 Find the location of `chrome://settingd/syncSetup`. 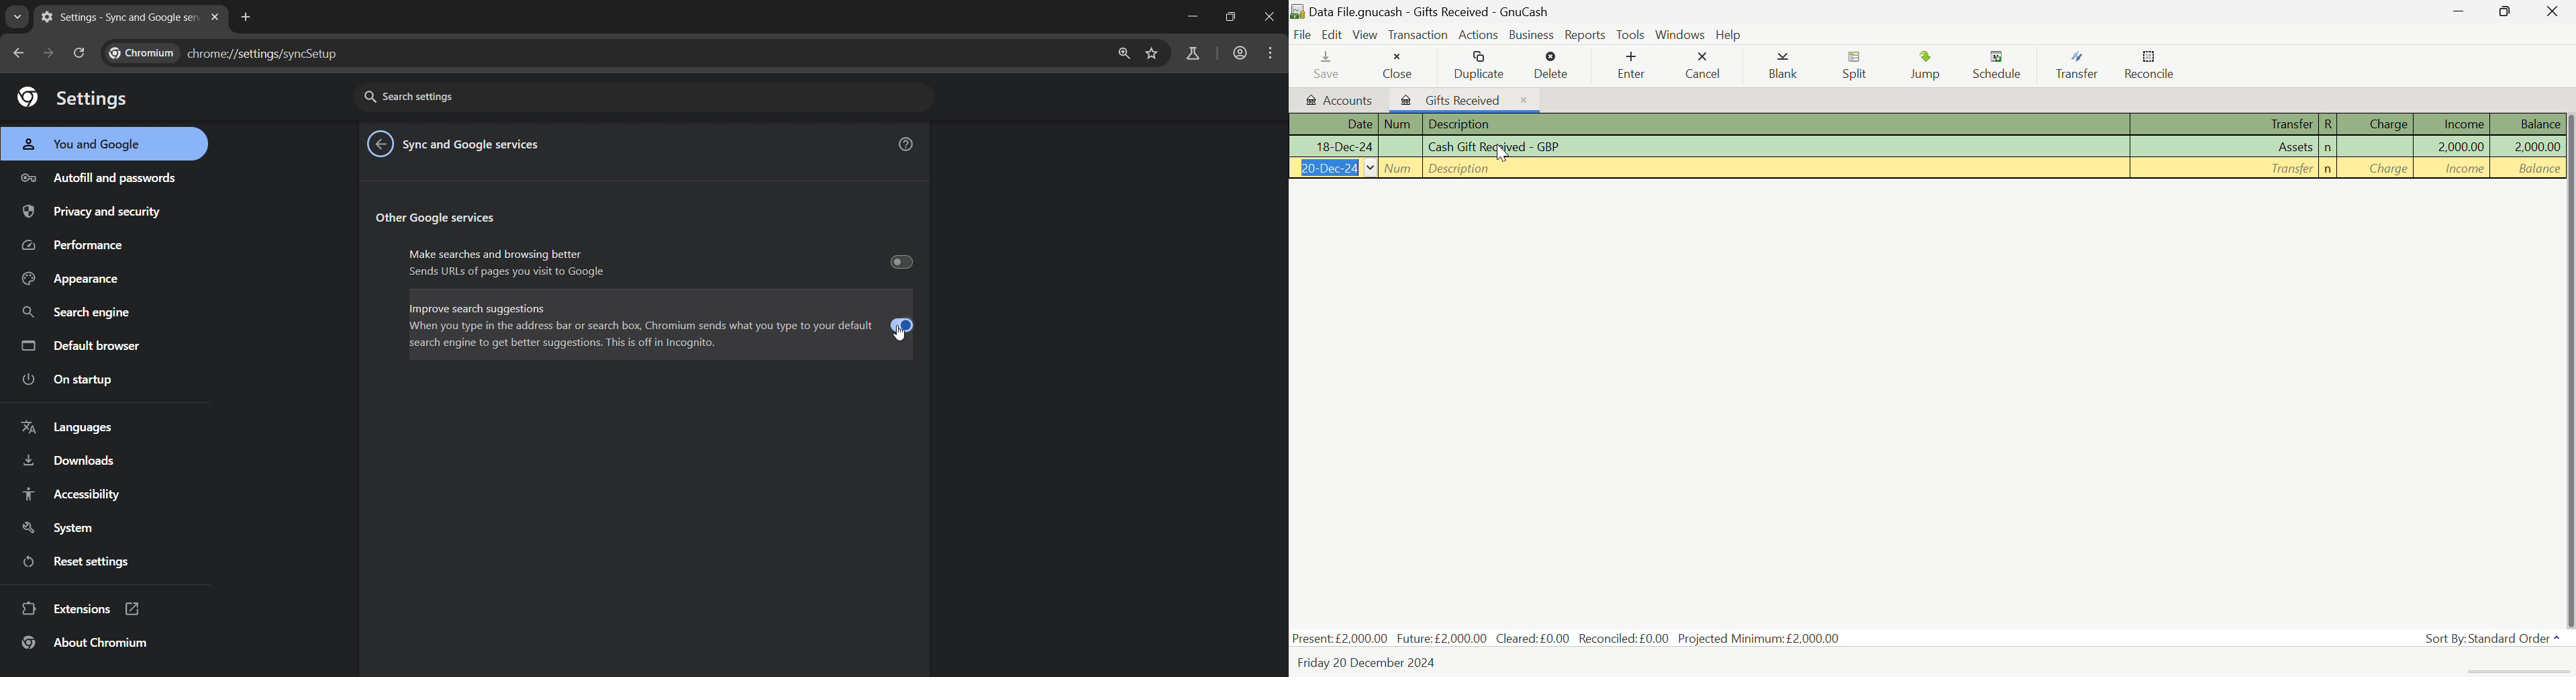

chrome://settingd/syncSetup is located at coordinates (226, 52).